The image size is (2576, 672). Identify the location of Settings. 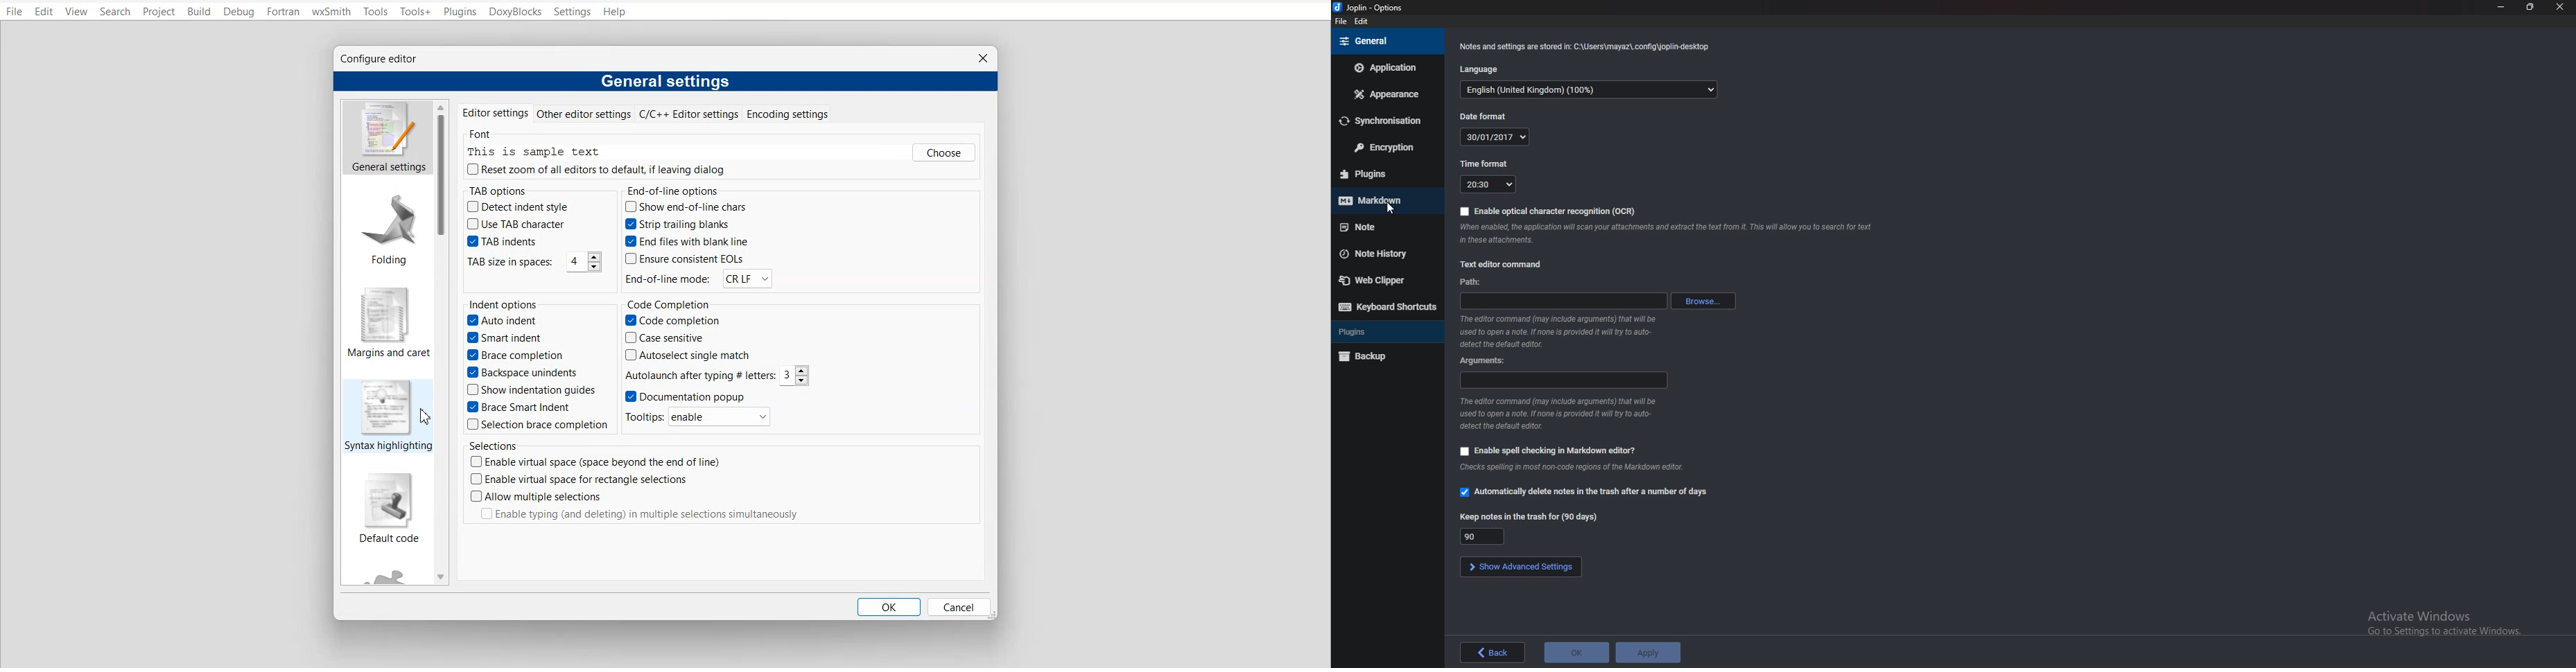
(573, 12).